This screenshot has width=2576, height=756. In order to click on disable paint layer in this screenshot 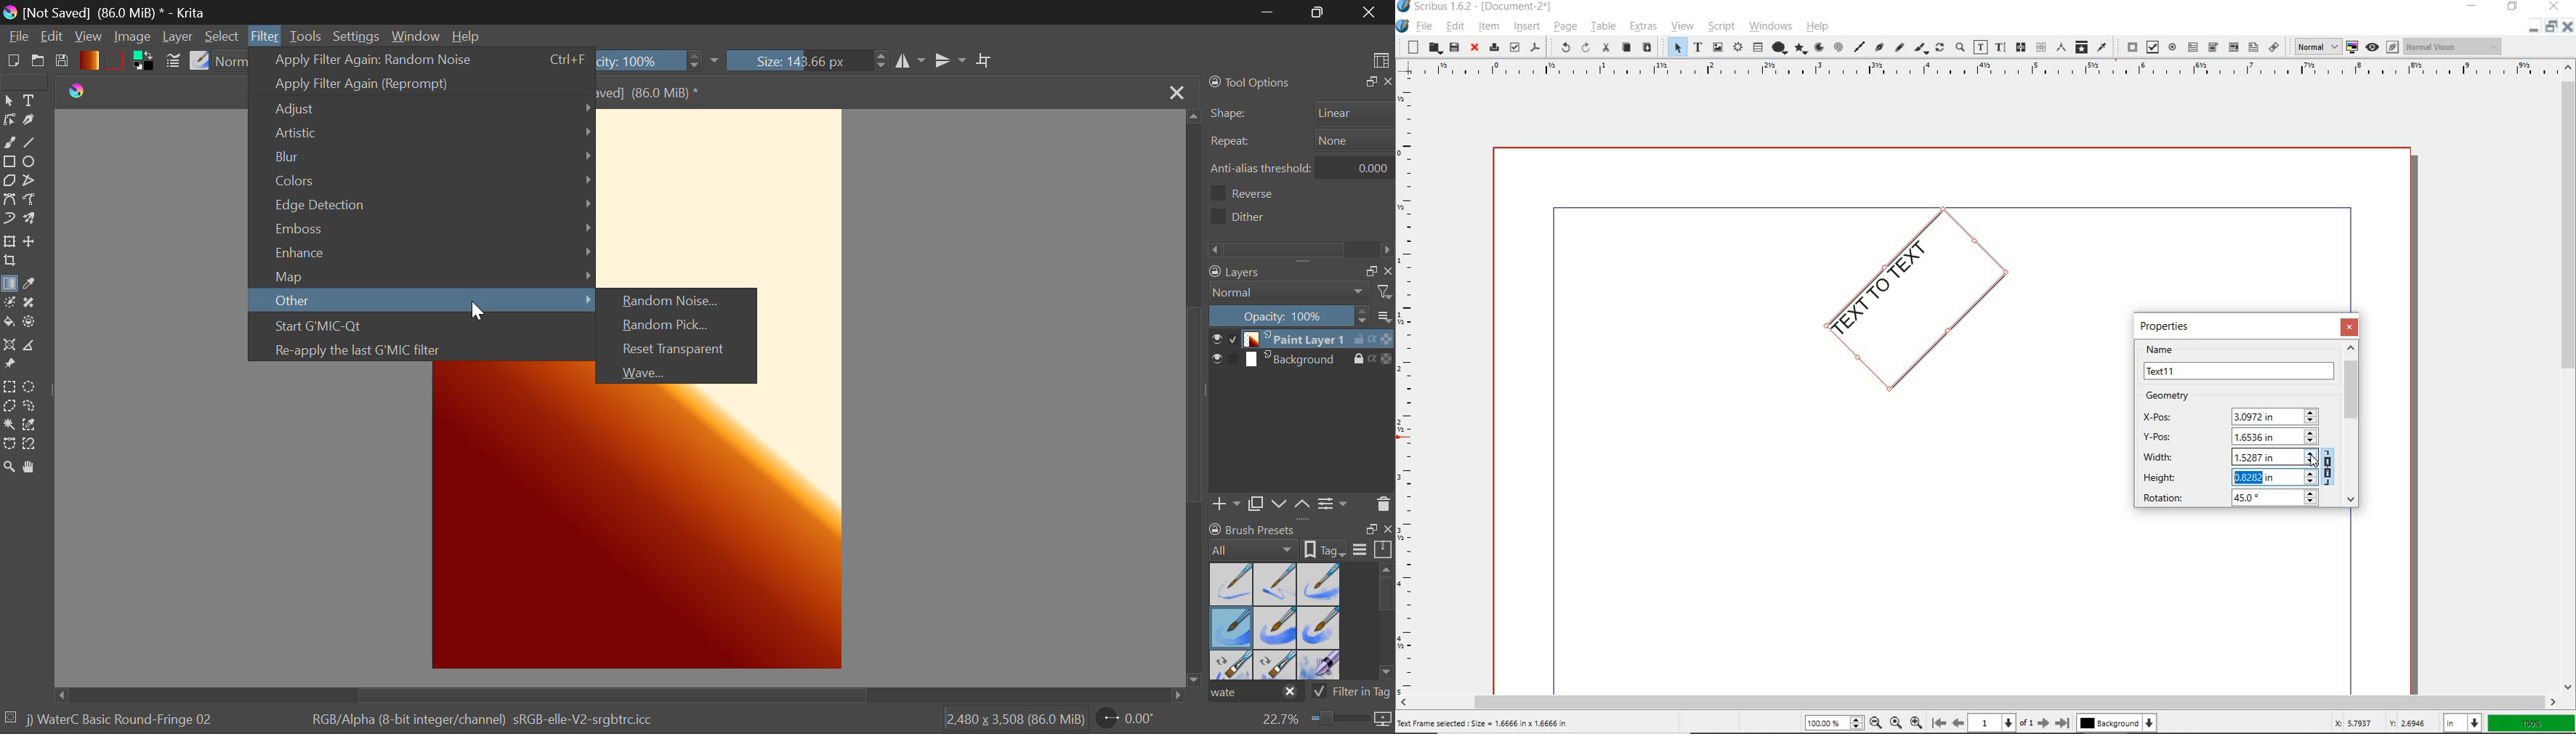, I will do `click(1234, 339)`.